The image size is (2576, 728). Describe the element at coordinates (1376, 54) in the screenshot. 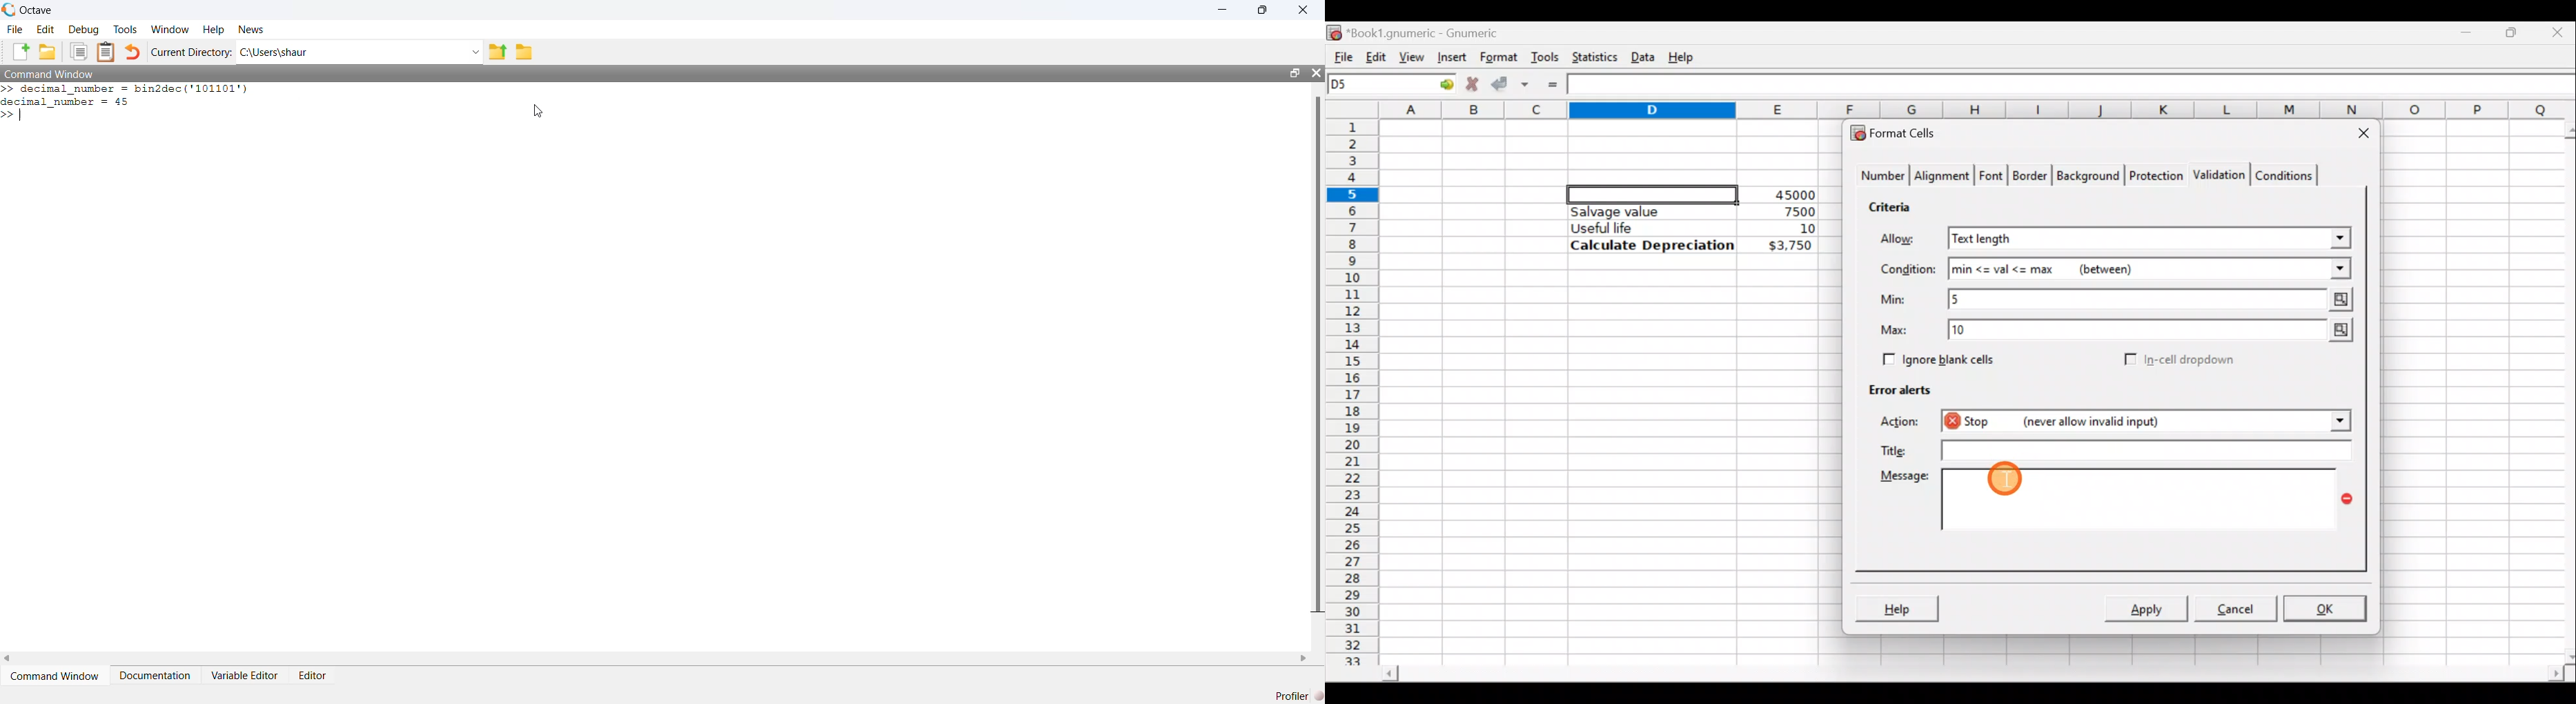

I see `Edit` at that location.